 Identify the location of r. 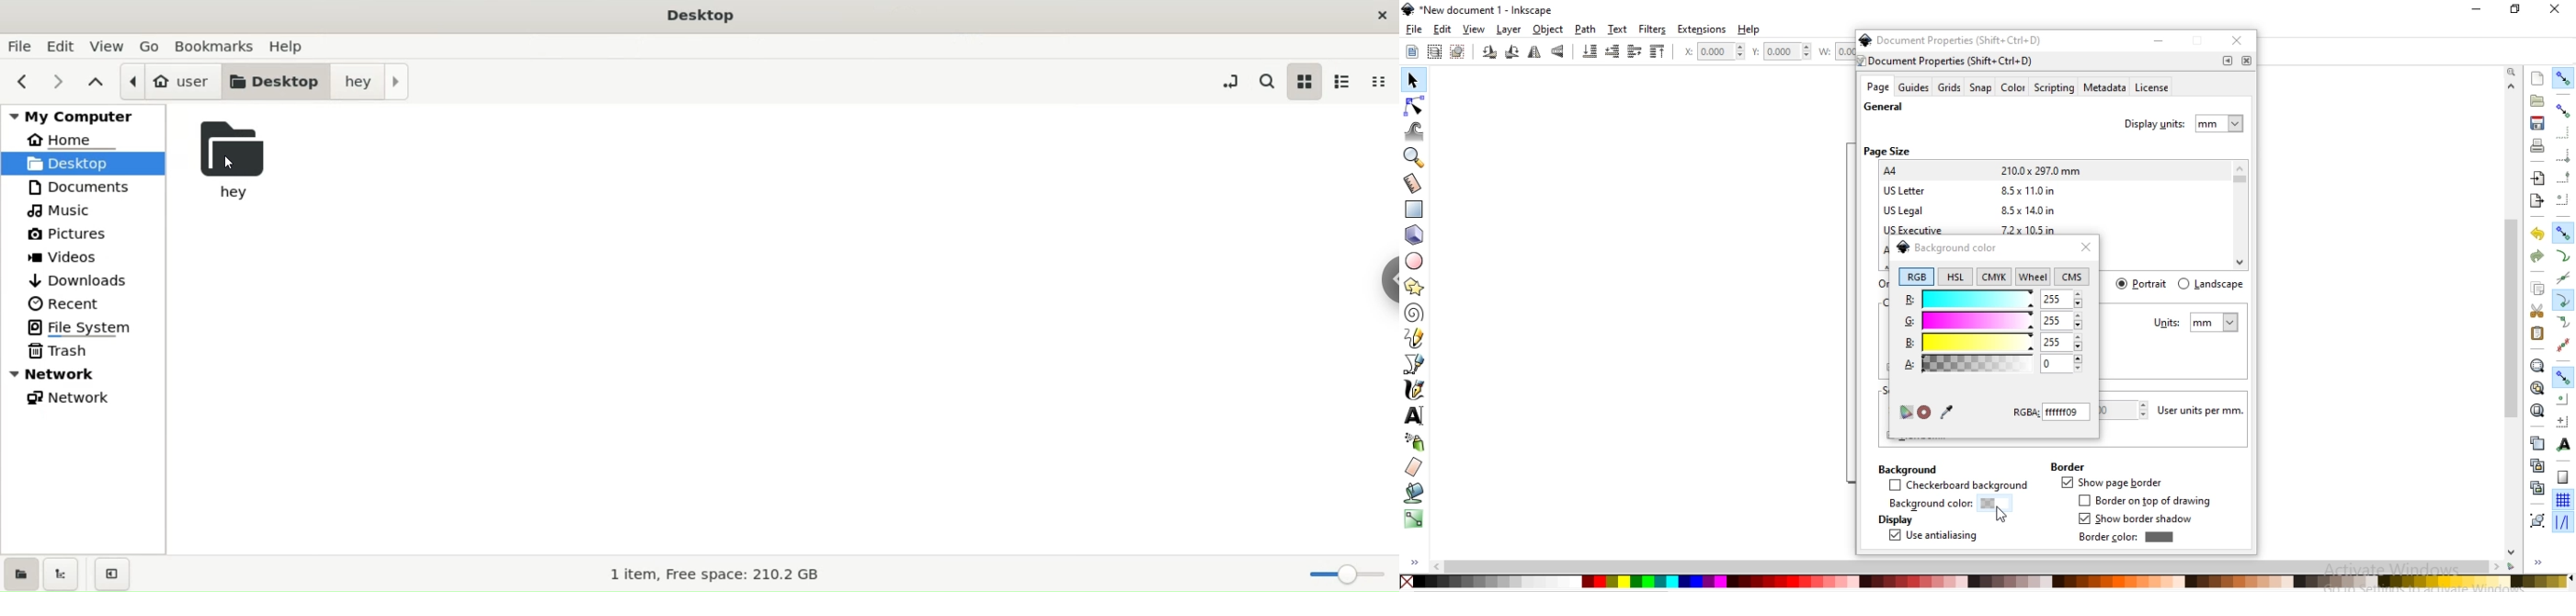
(1992, 298).